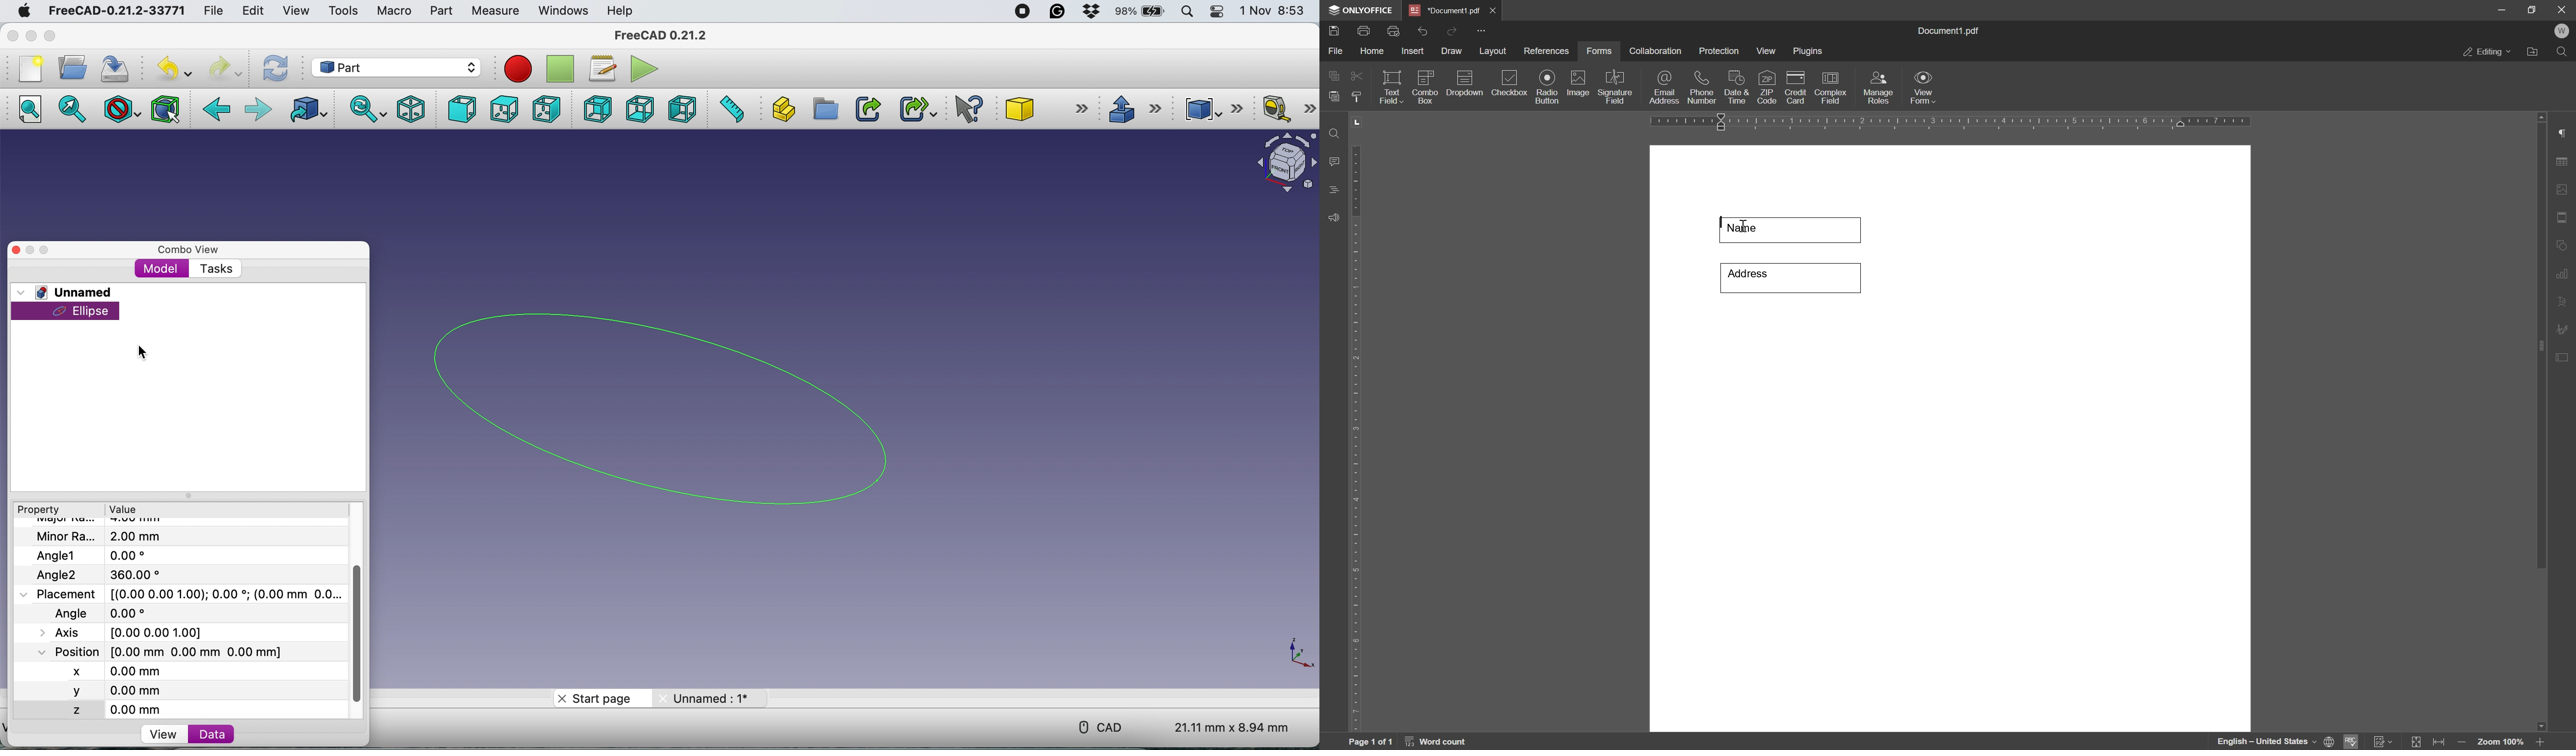 This screenshot has height=756, width=2576. Describe the element at coordinates (68, 312) in the screenshot. I see `ellipse selected` at that location.